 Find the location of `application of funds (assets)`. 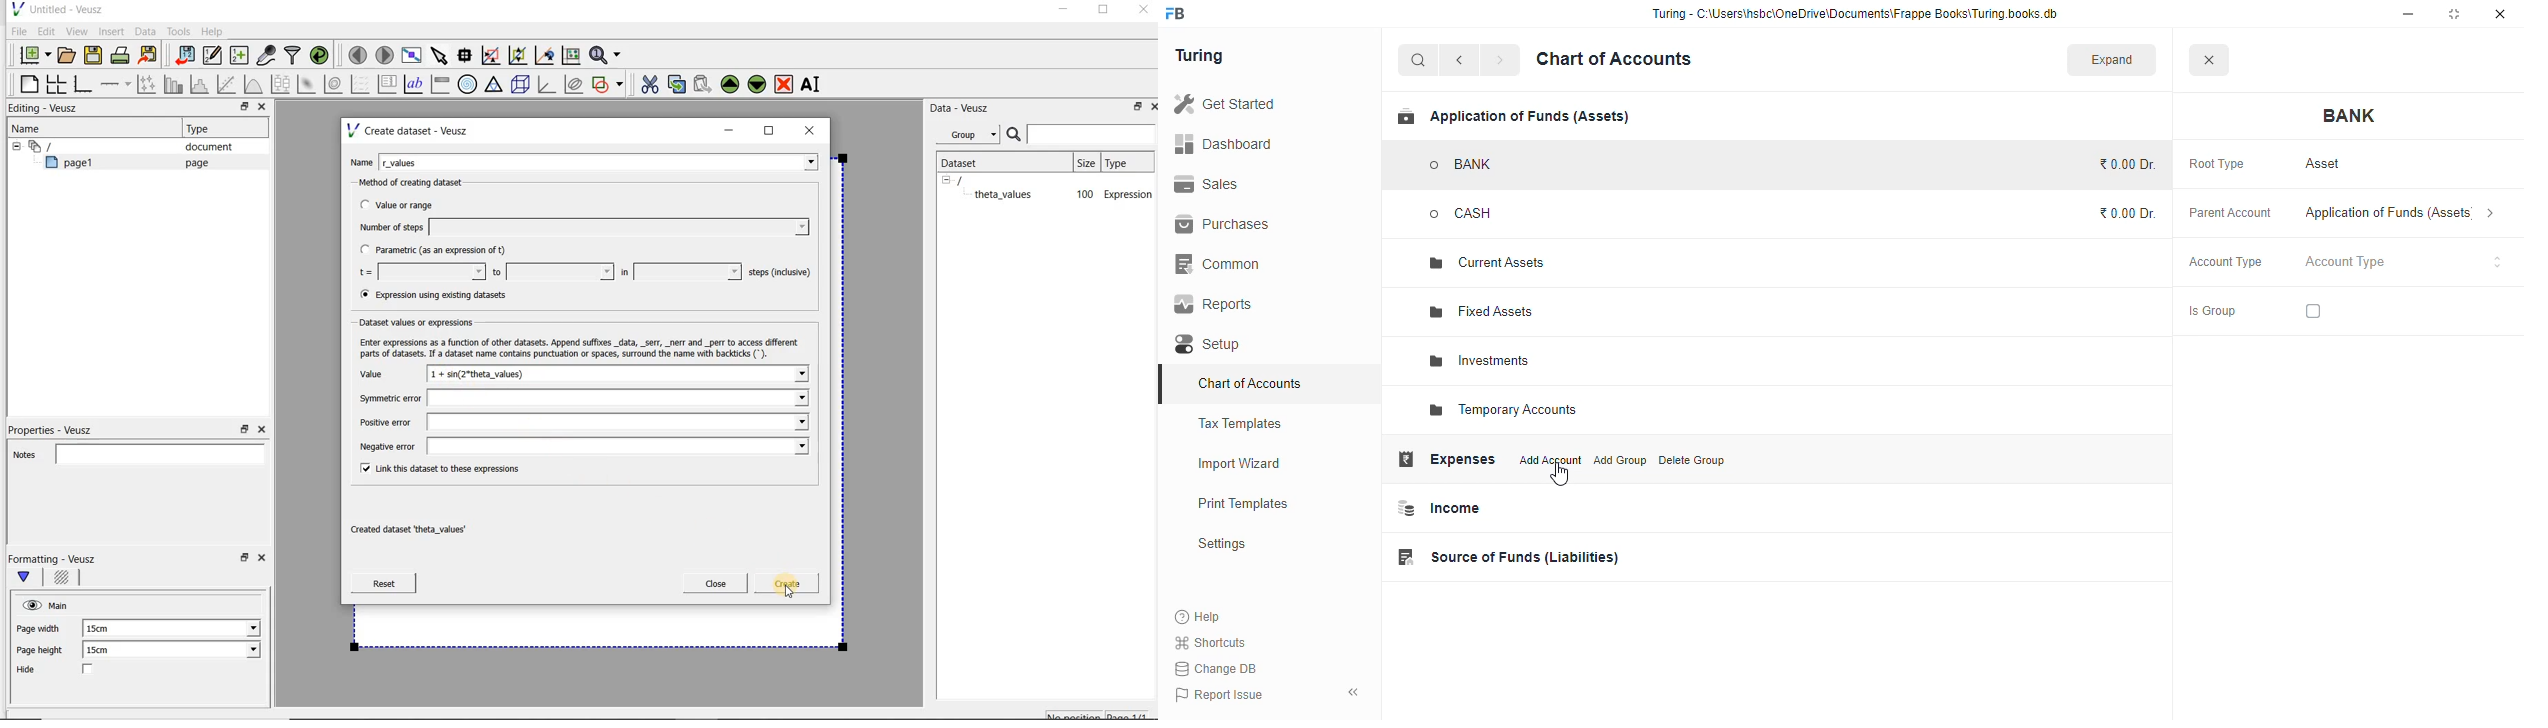

application of funds (assets) is located at coordinates (1513, 116).